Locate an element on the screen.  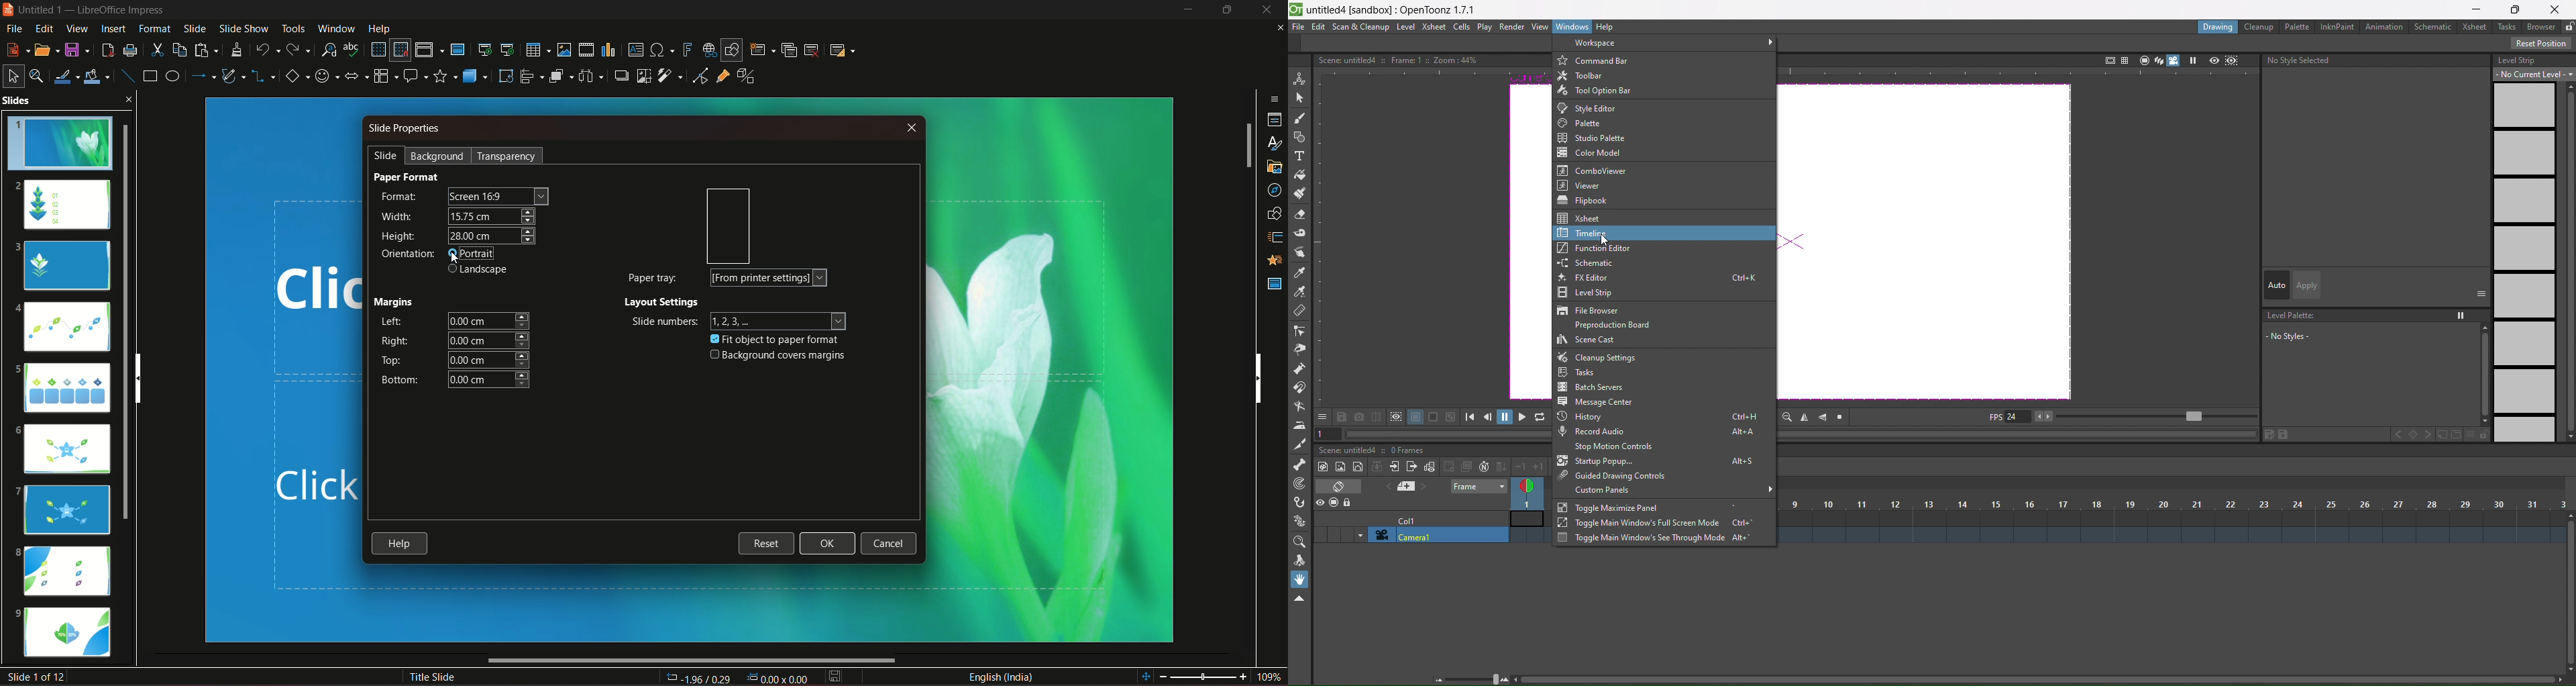
display views is located at coordinates (429, 50).